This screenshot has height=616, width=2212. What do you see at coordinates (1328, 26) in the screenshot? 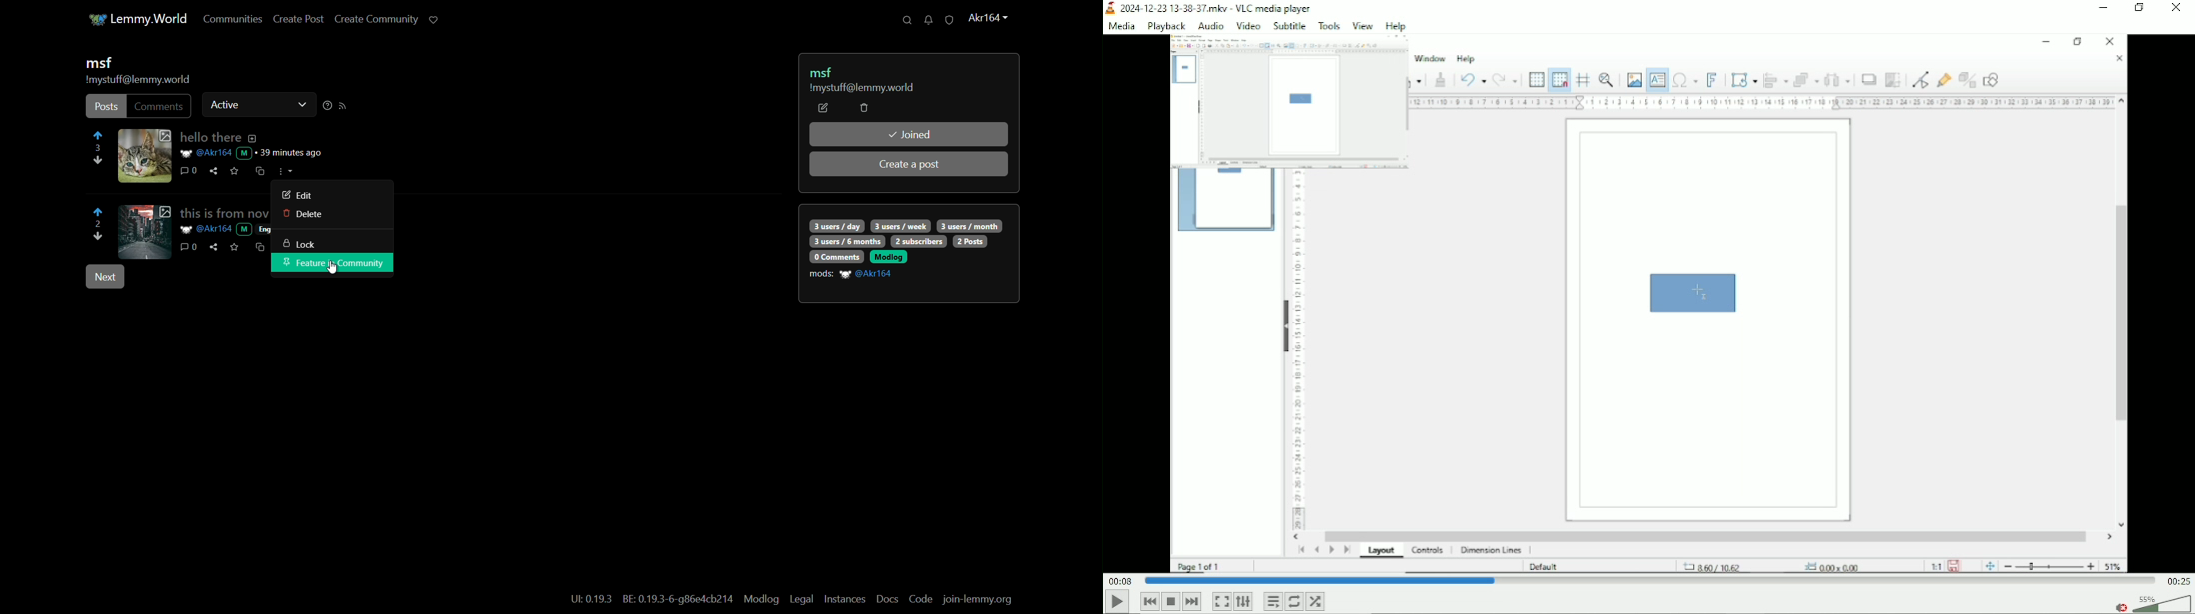
I see `Tools` at bounding box center [1328, 26].